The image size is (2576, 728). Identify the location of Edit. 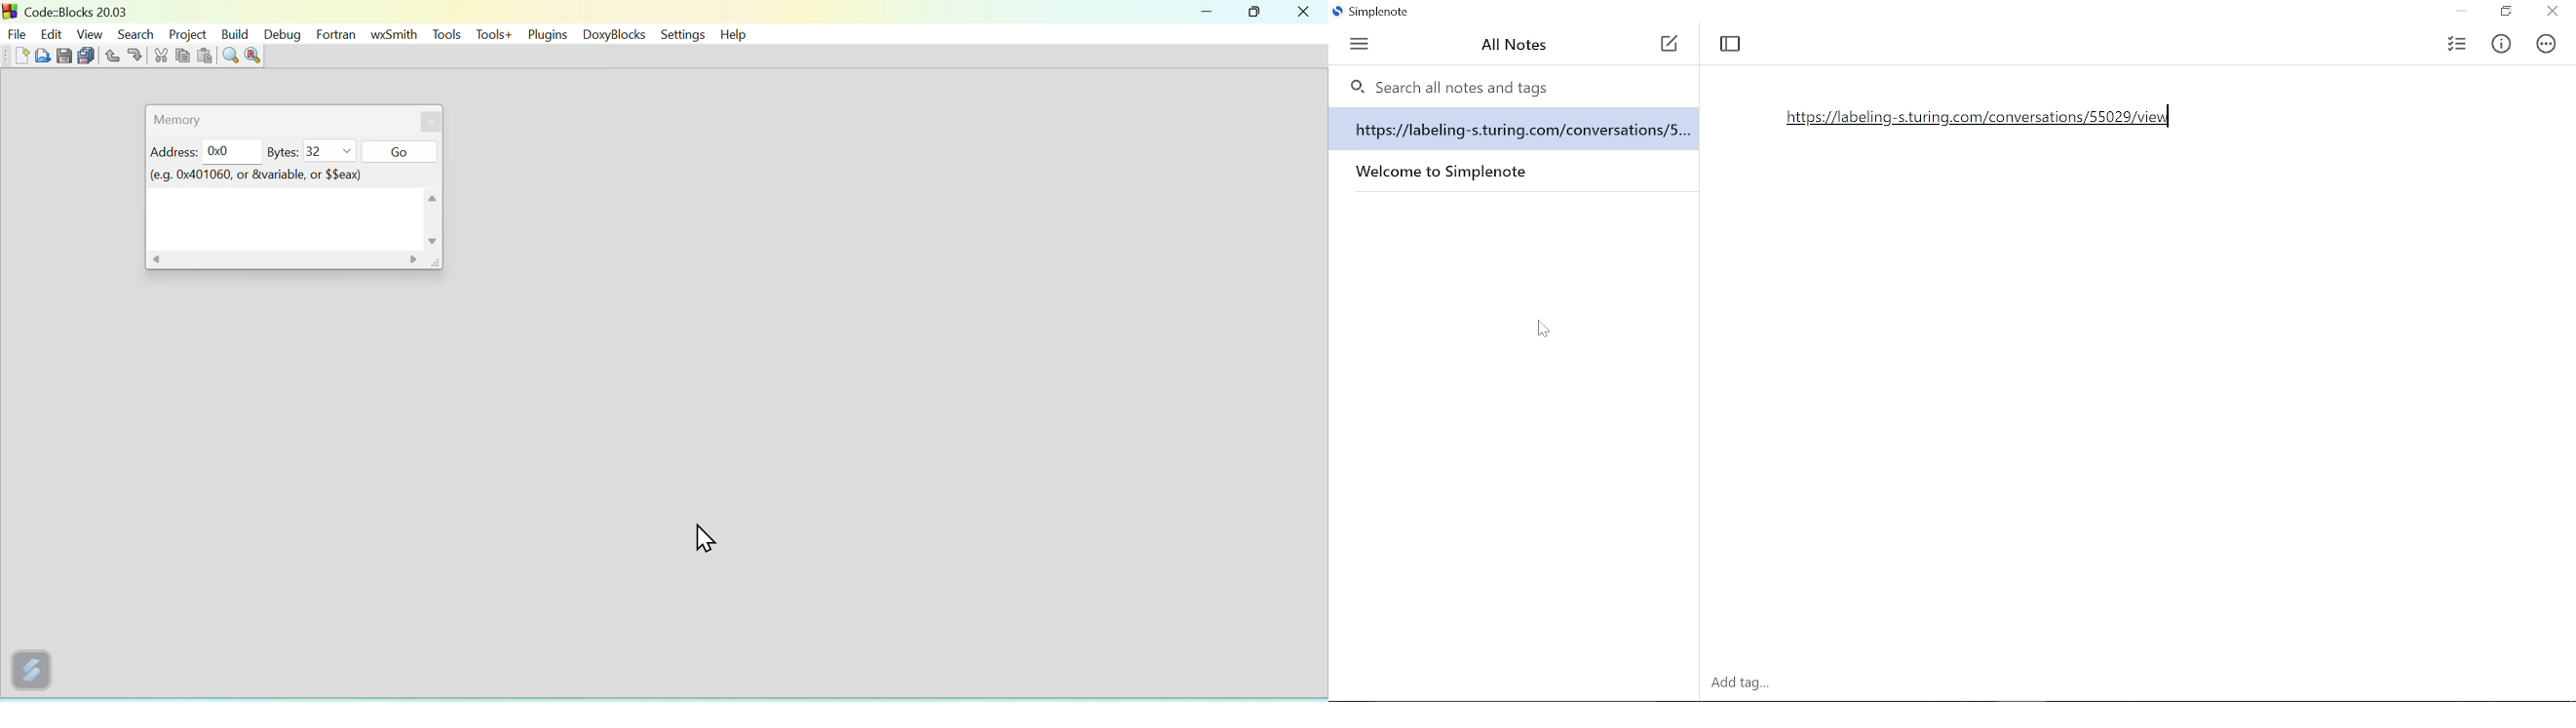
(53, 33).